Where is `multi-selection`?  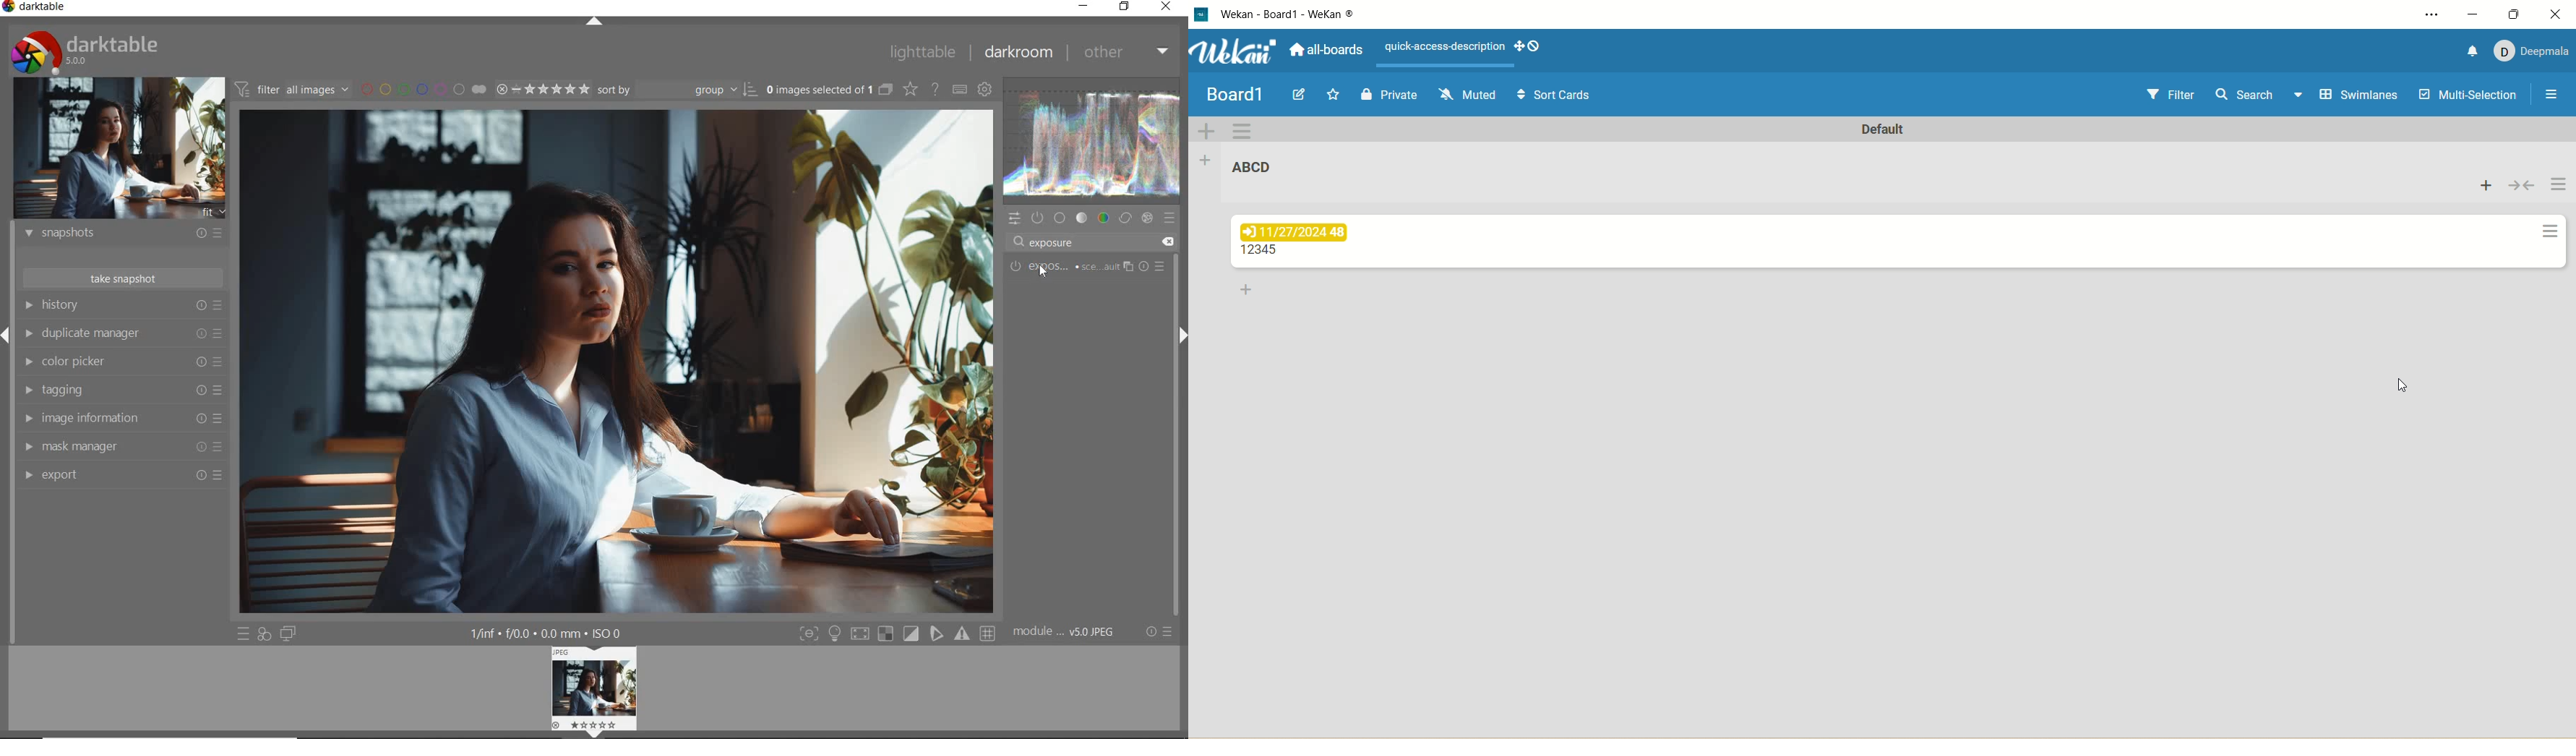
multi-selection is located at coordinates (2468, 97).